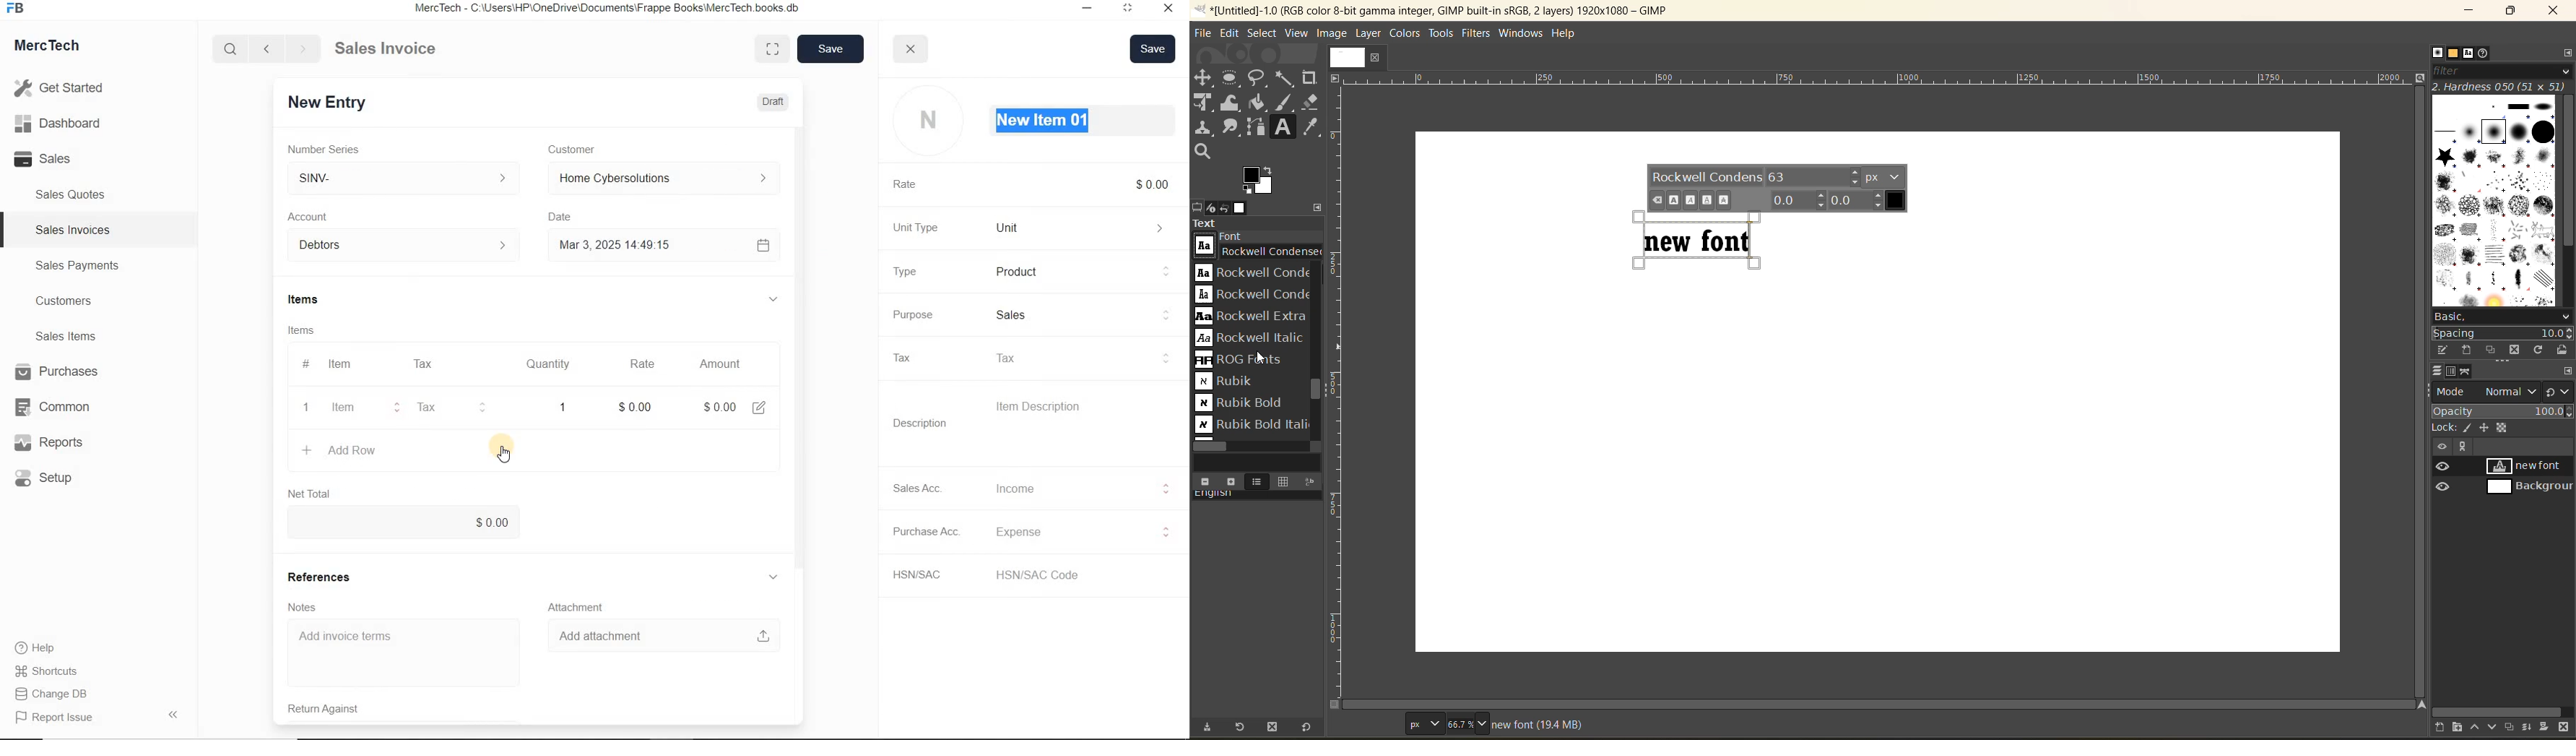  What do you see at coordinates (635, 405) in the screenshot?
I see `rate: $0.00` at bounding box center [635, 405].